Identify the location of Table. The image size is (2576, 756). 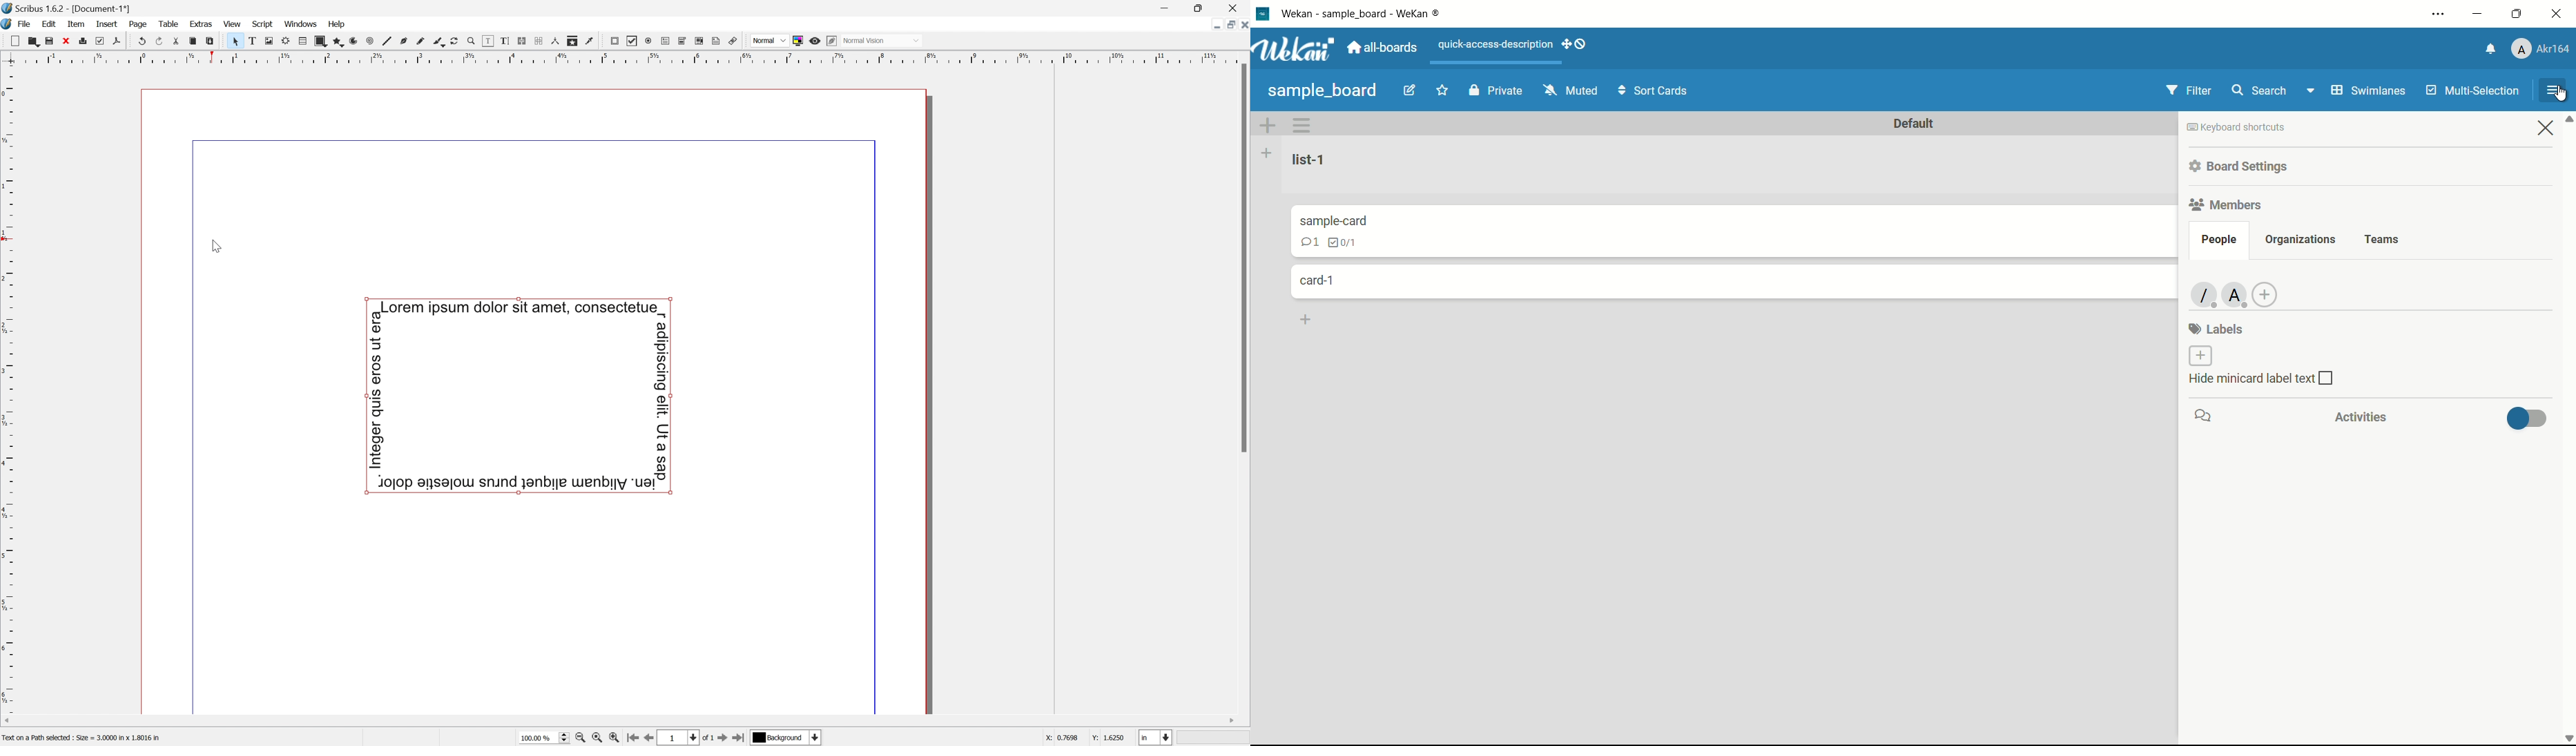
(170, 25).